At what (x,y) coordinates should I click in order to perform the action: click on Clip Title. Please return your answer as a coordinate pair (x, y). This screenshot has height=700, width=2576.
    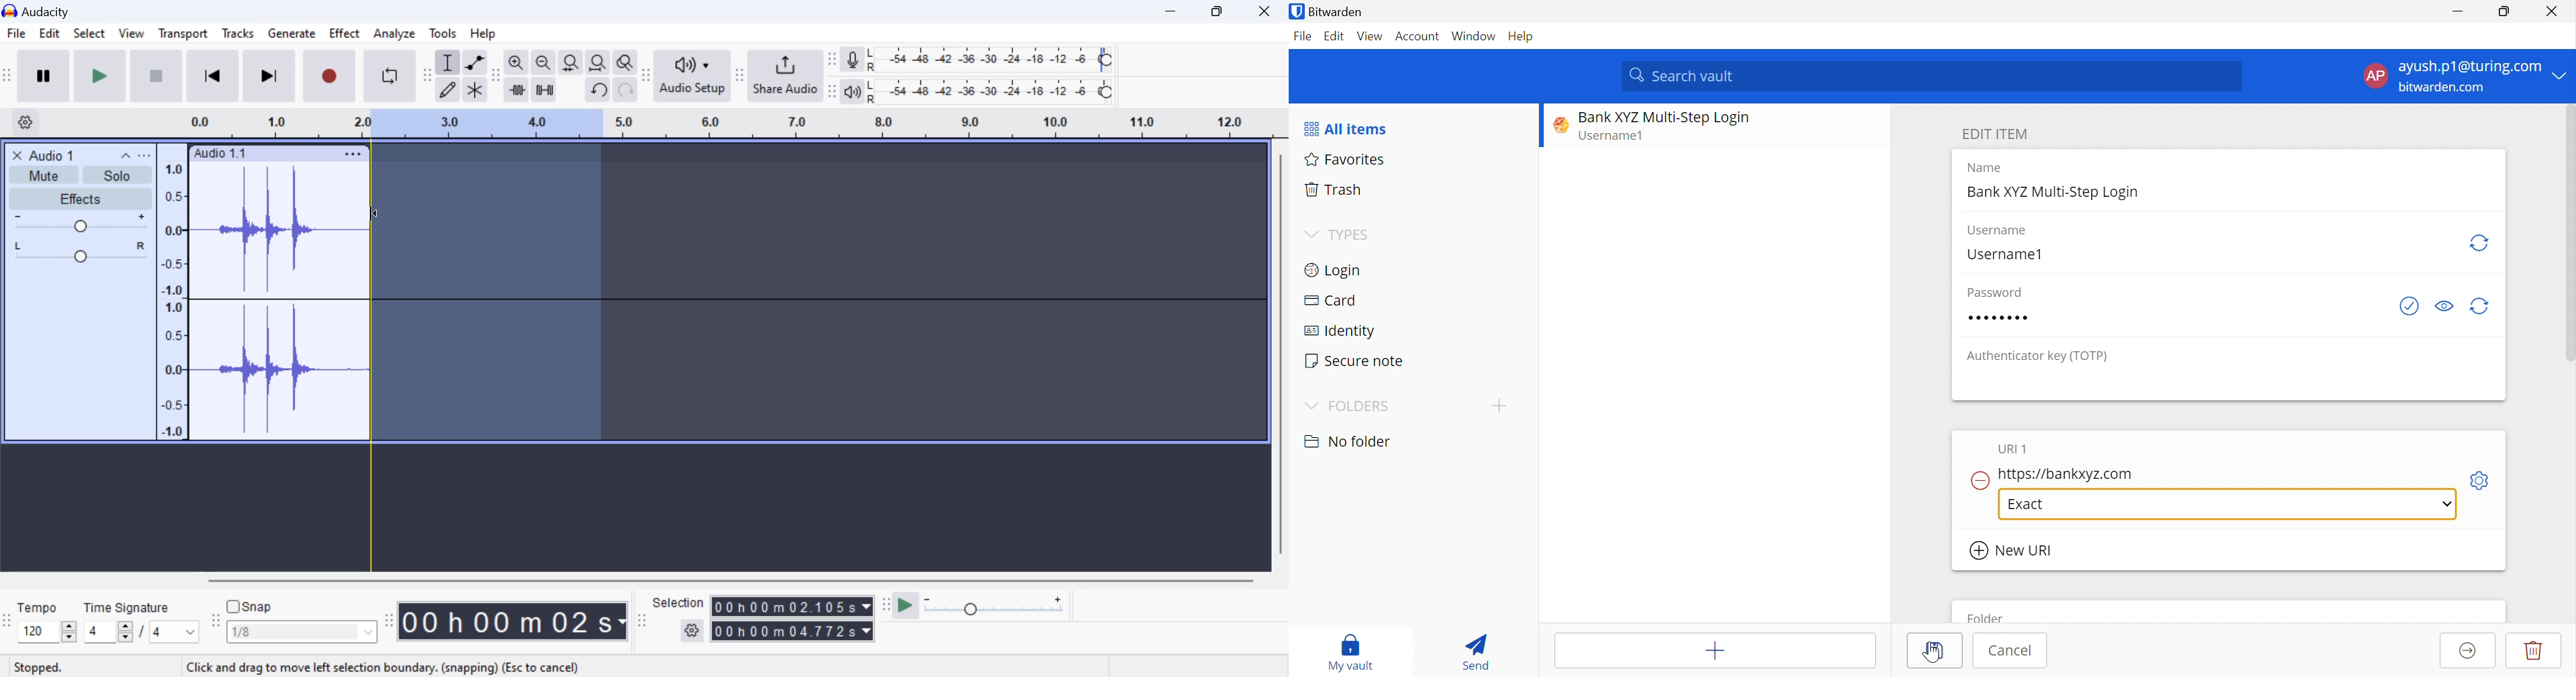
    Looking at the image, I should click on (58, 154).